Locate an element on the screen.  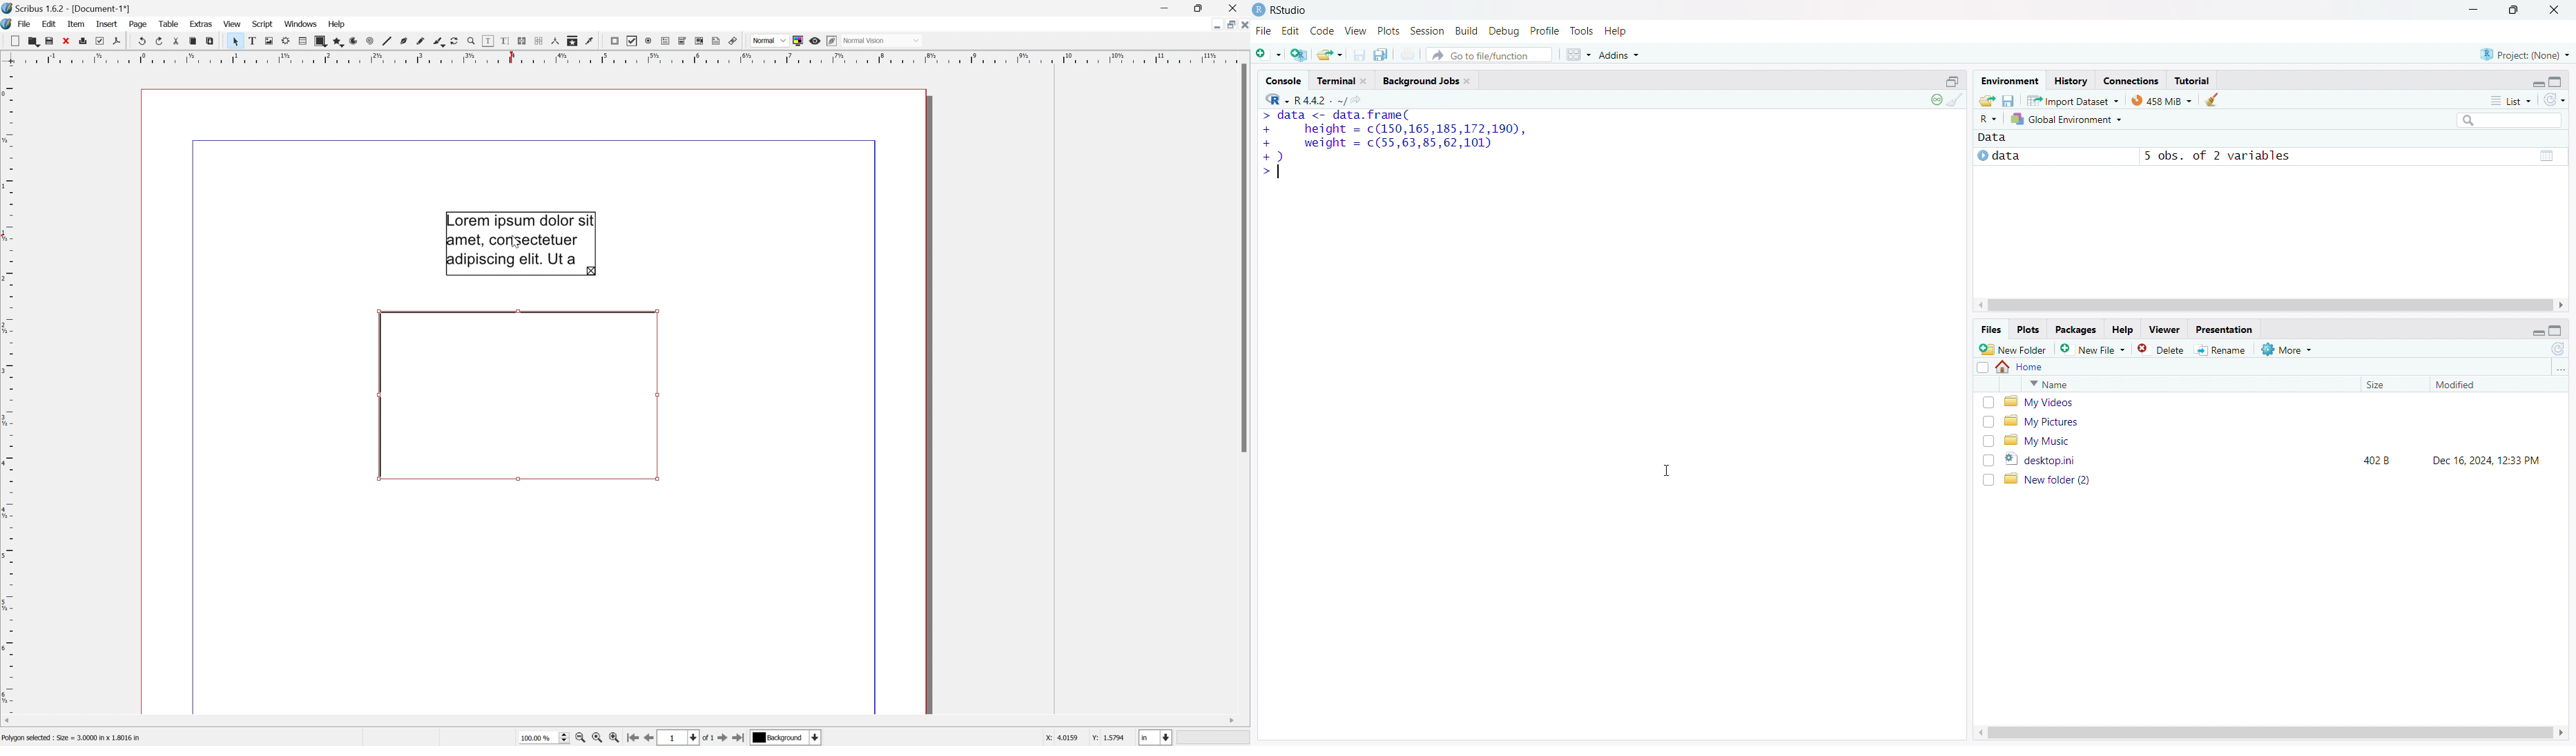
Rotate item is located at coordinates (458, 41).